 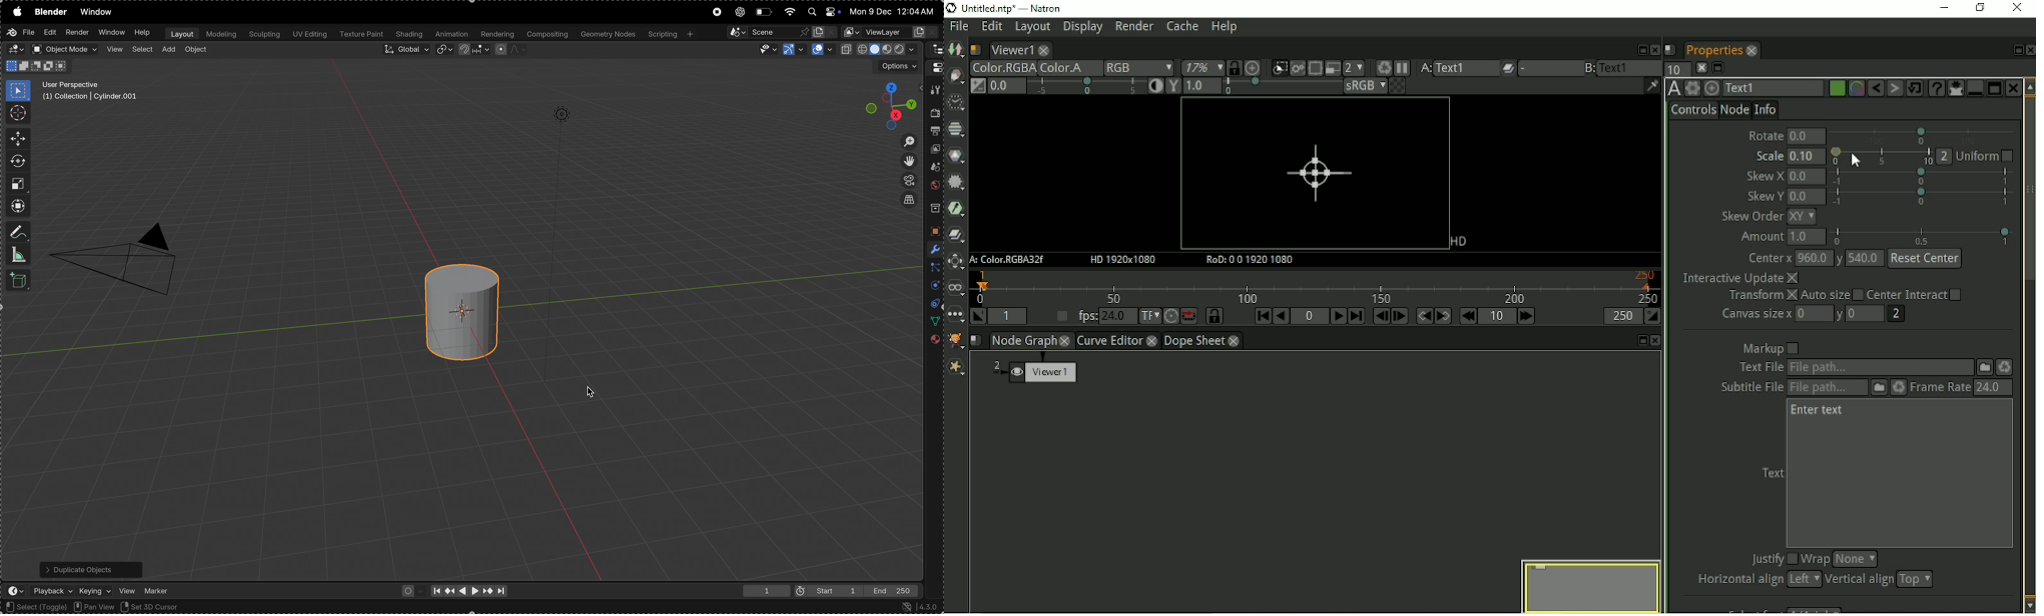 I want to click on transform pivoit point, so click(x=445, y=50).